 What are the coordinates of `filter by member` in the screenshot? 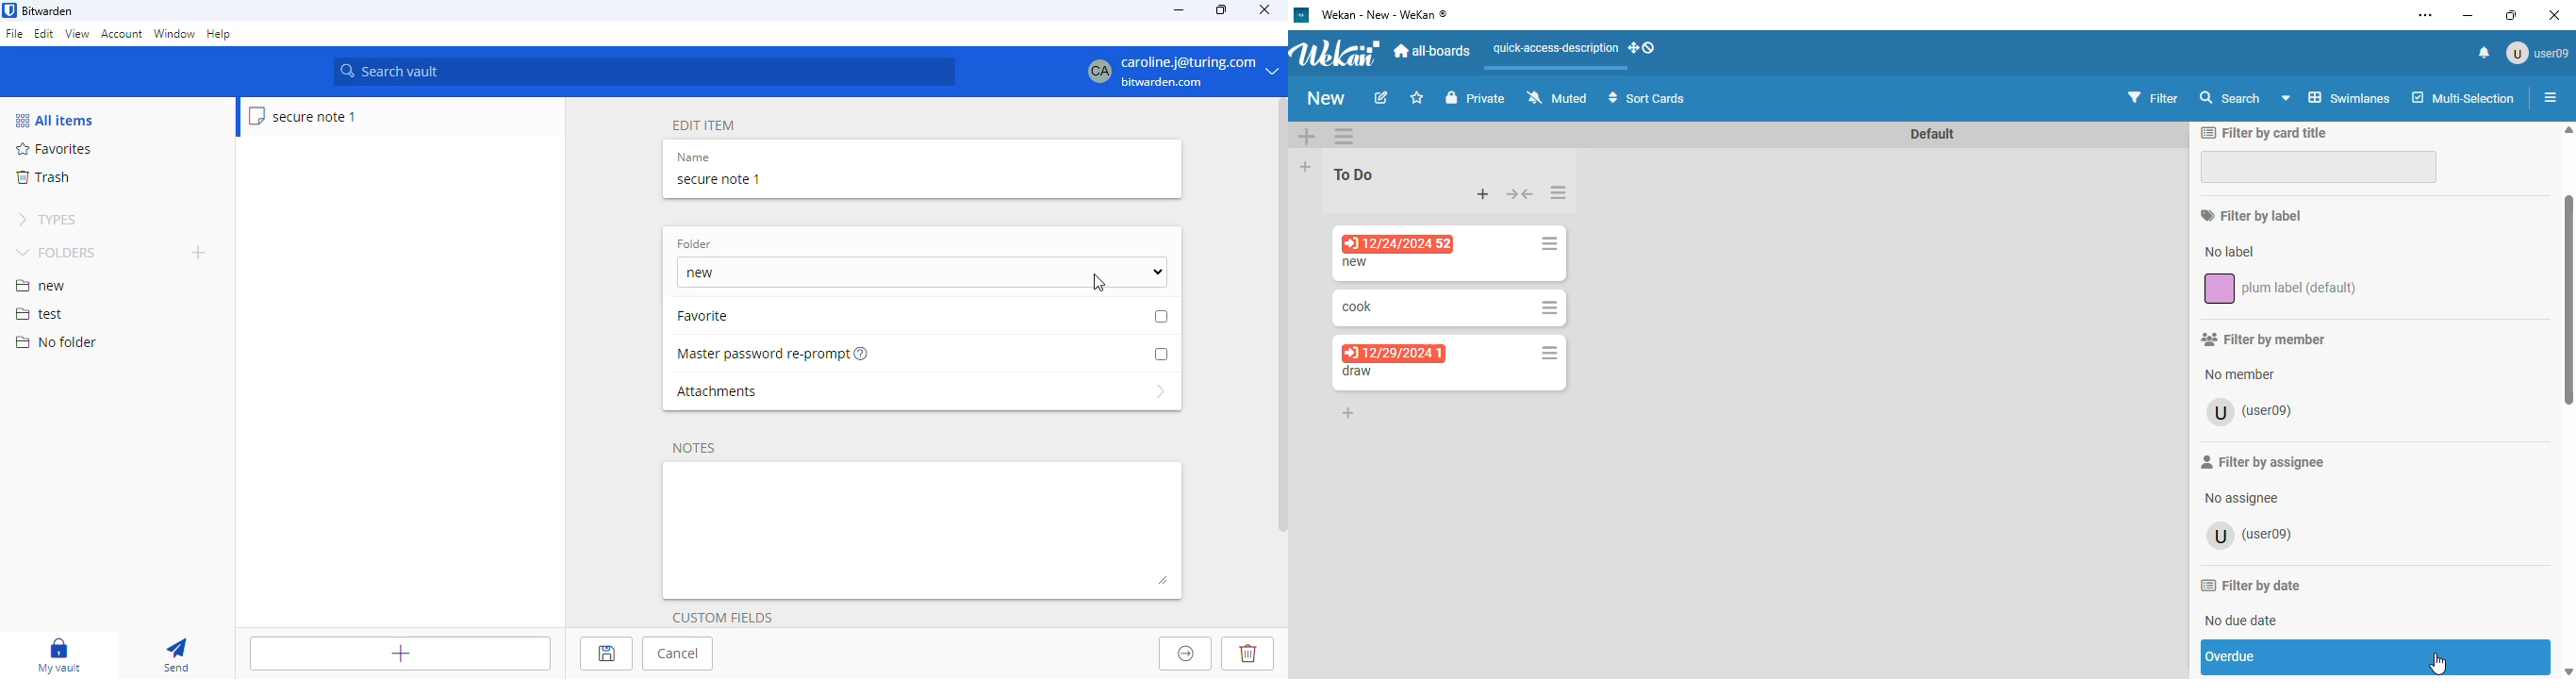 It's located at (2265, 339).